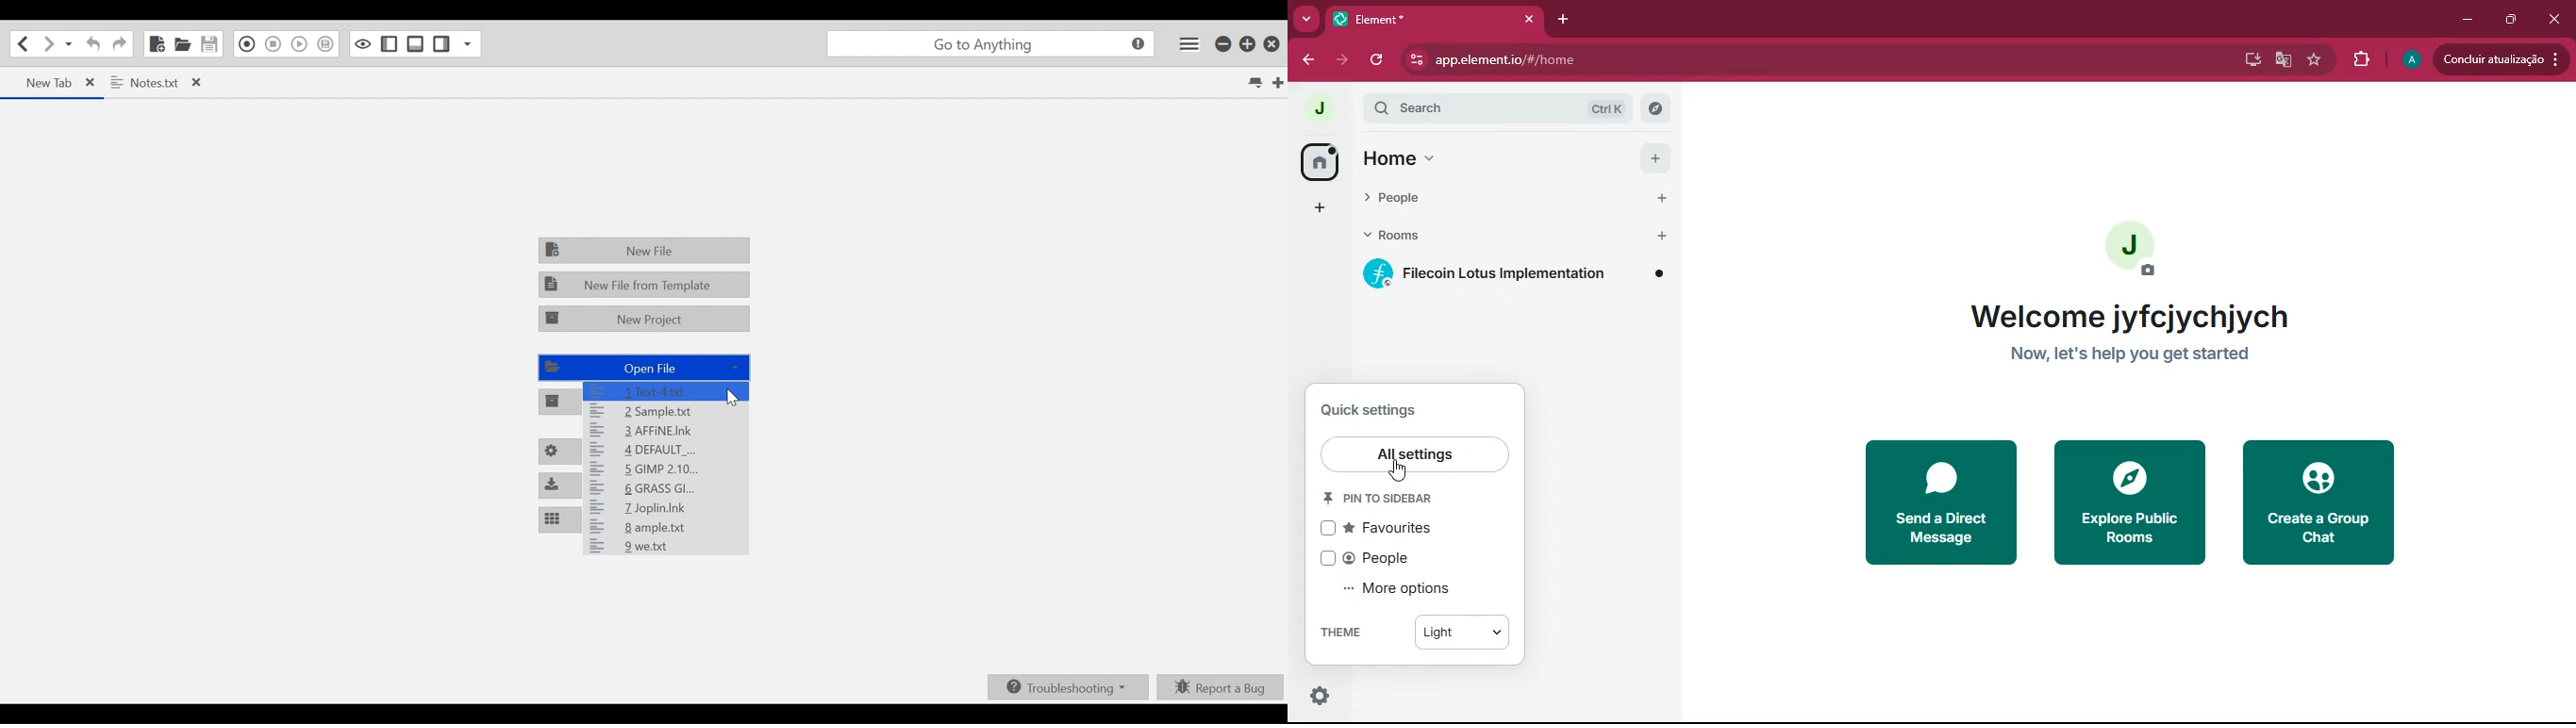 Image resolution: width=2576 pixels, height=728 pixels. What do you see at coordinates (2127, 313) in the screenshot?
I see `welcome jyfcjychjych` at bounding box center [2127, 313].